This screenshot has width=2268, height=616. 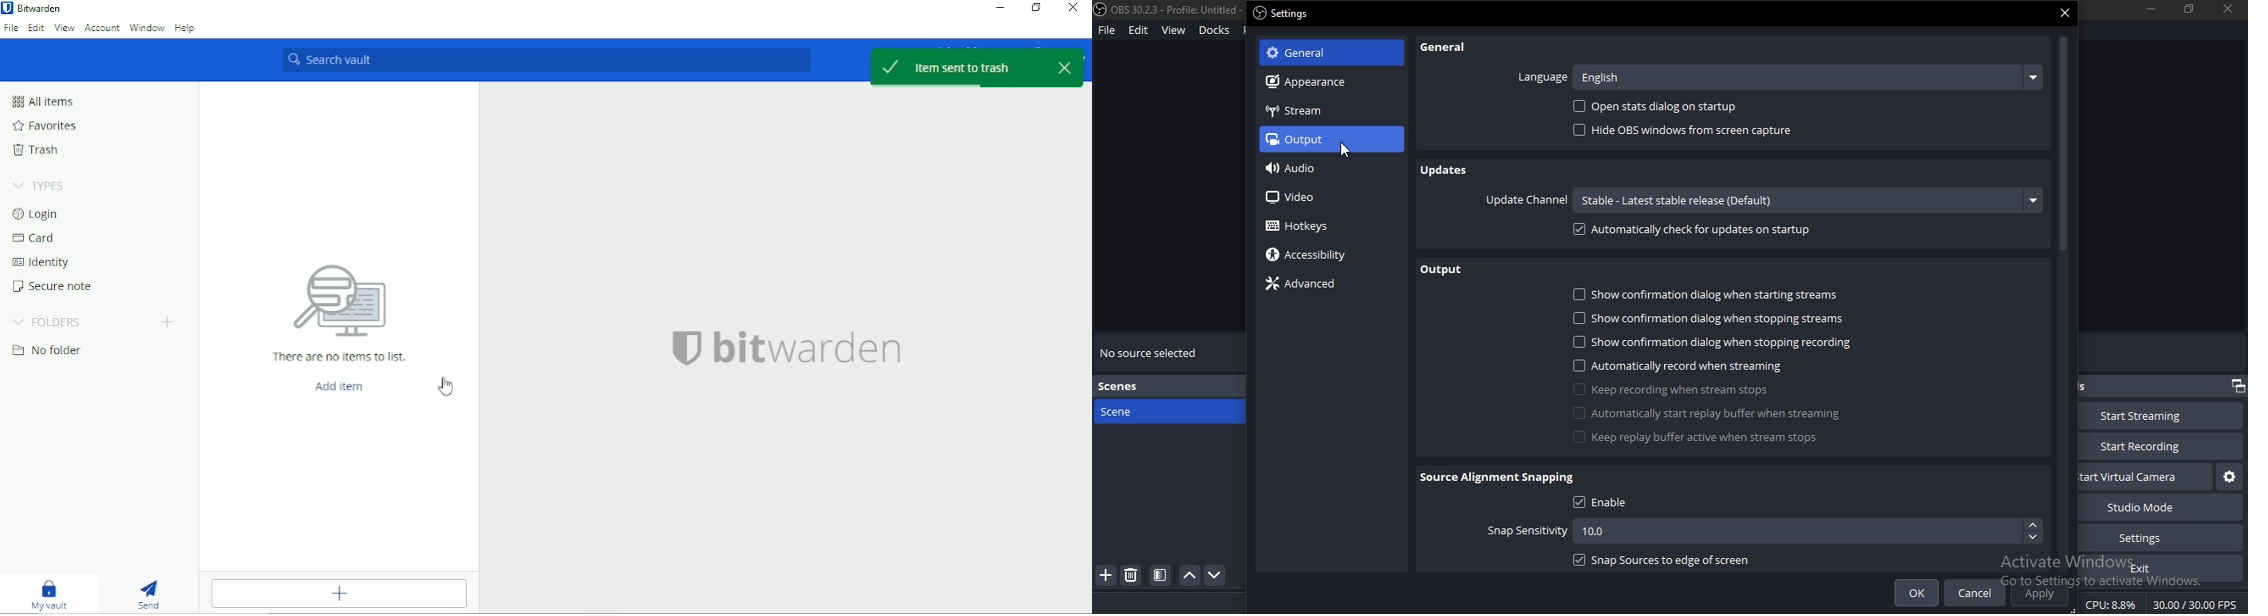 What do you see at coordinates (1152, 350) in the screenshot?
I see `no source selected` at bounding box center [1152, 350].